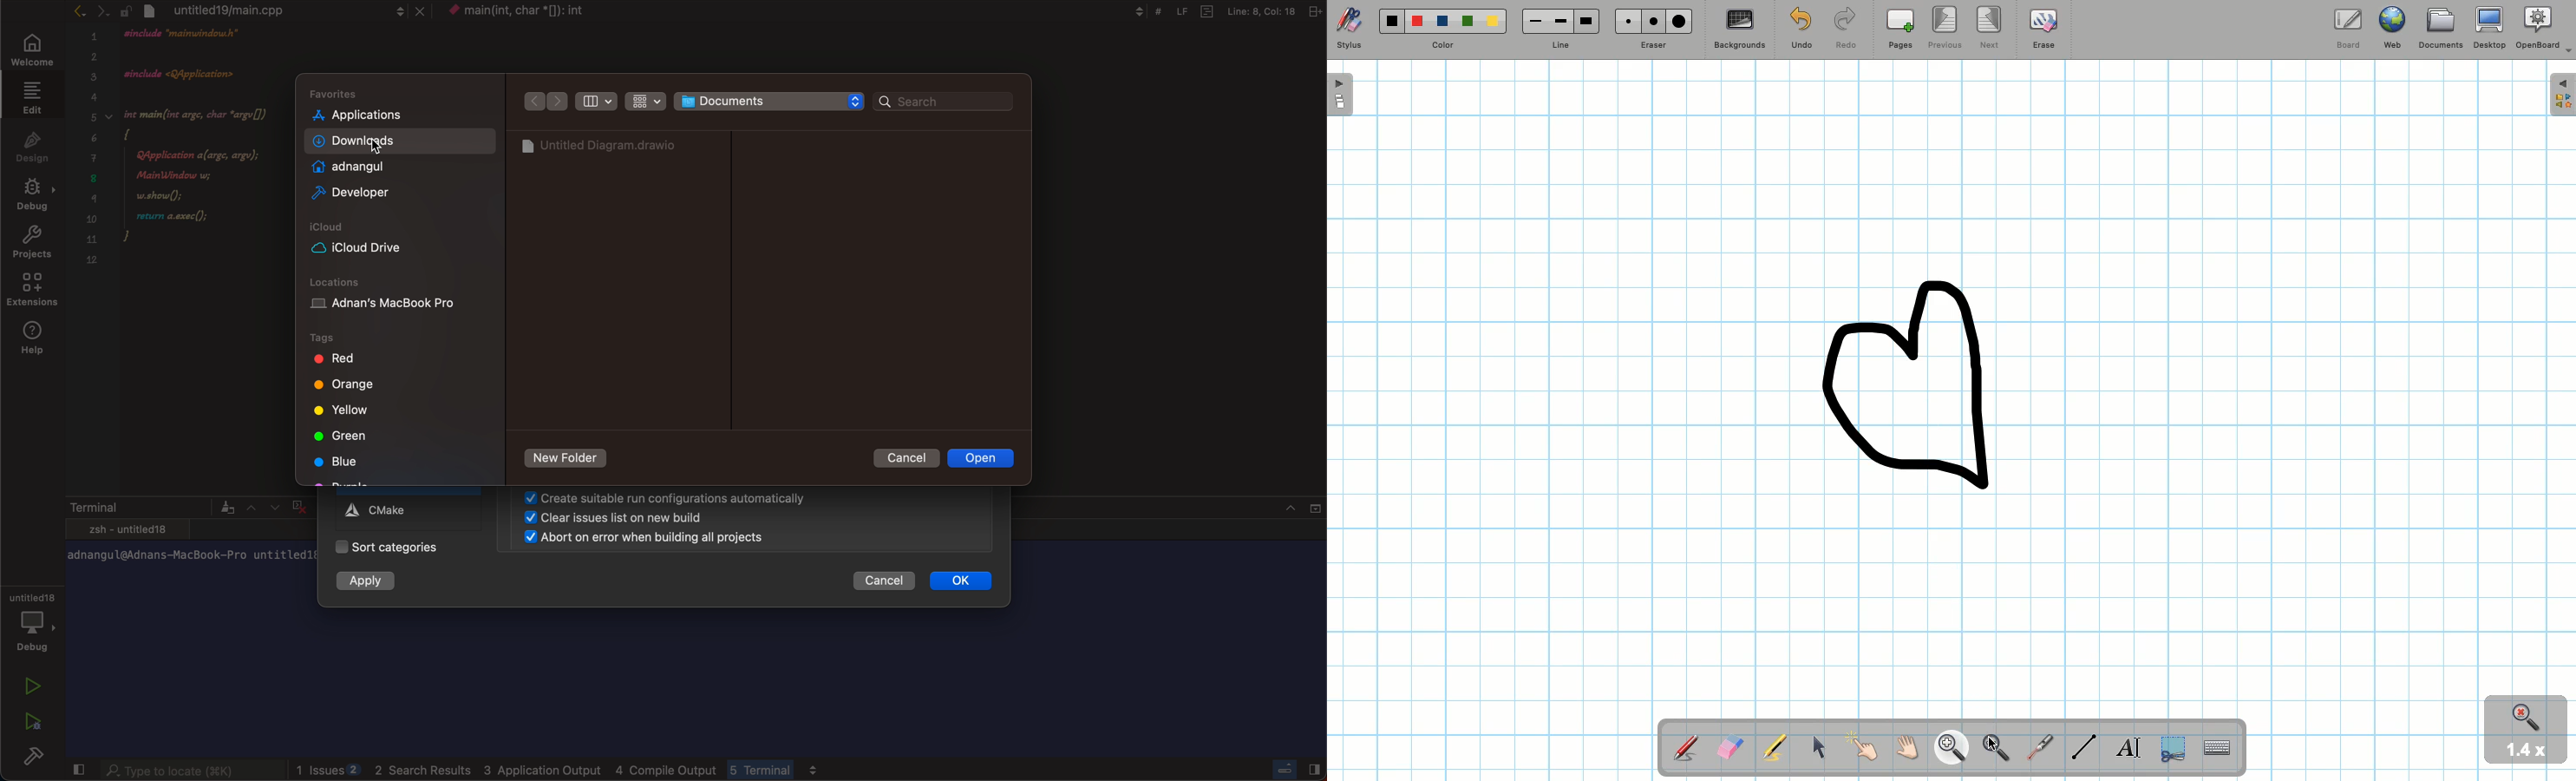 The height and width of the screenshot is (784, 2576). I want to click on 1.4x zoom, so click(2528, 753).